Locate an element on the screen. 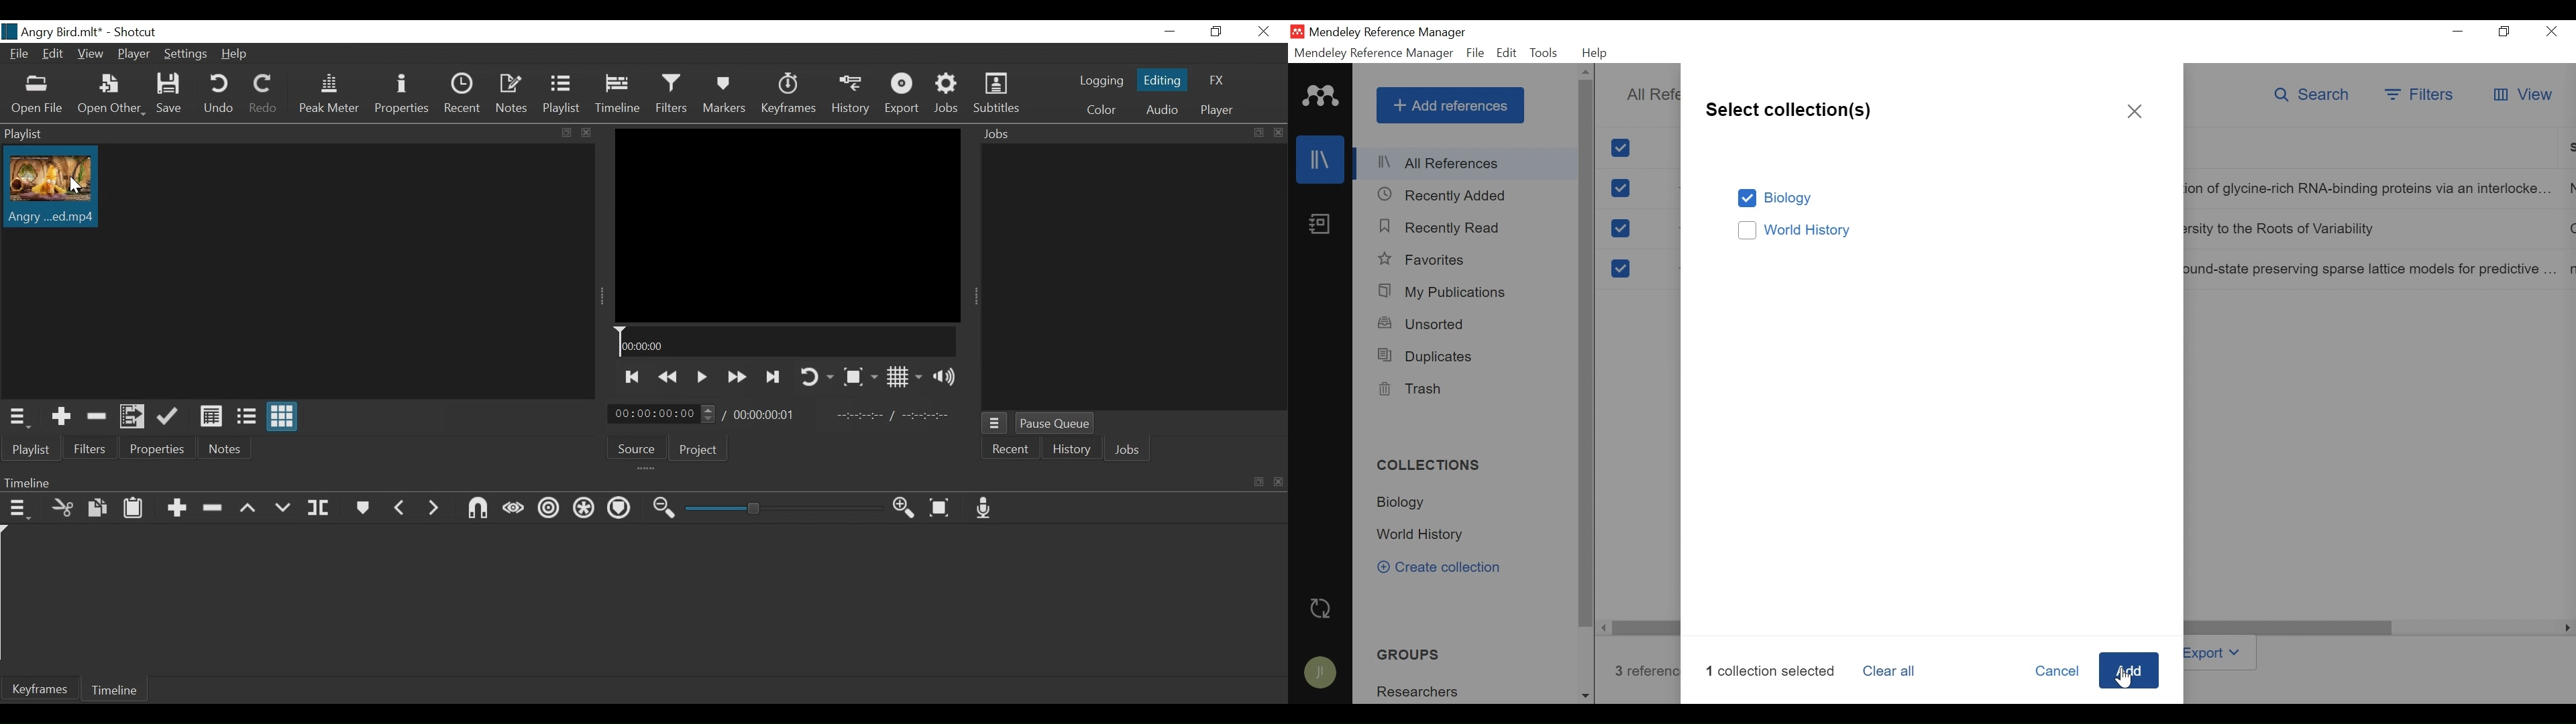 The width and height of the screenshot is (2576, 728). Toggle player looping is located at coordinates (816, 377).